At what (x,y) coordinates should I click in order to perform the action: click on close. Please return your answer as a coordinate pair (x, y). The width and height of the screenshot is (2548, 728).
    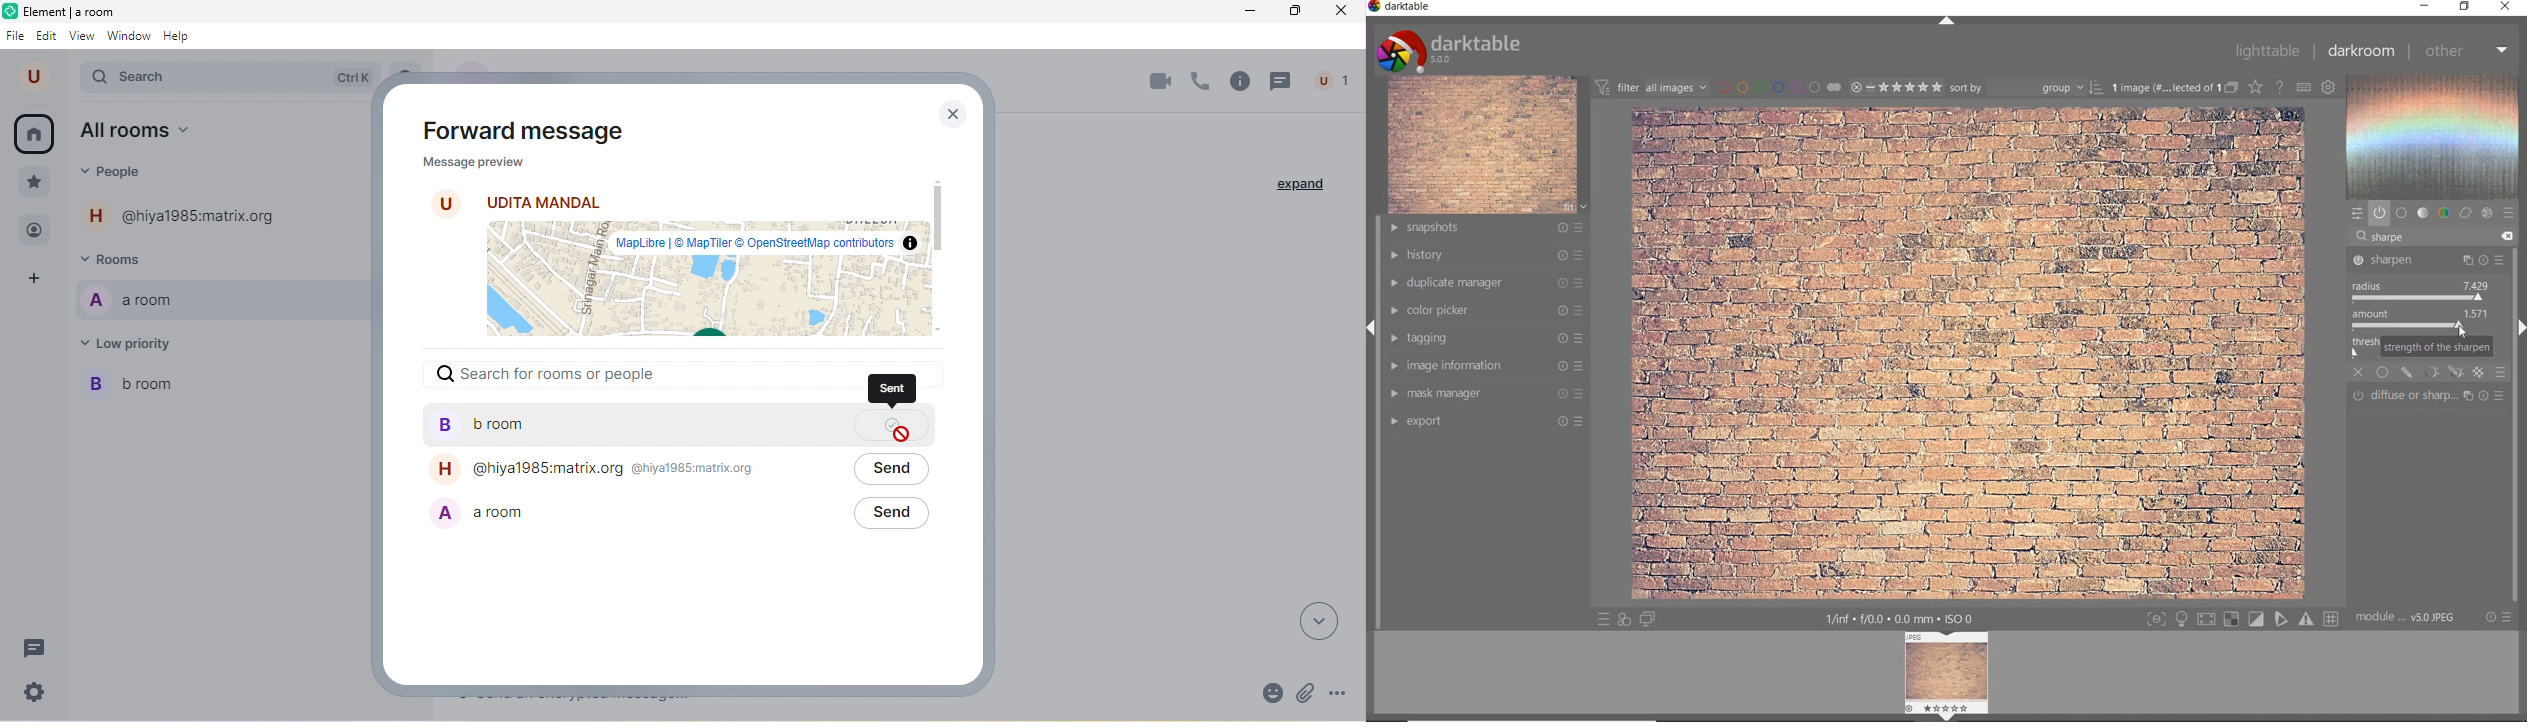
    Looking at the image, I should click on (950, 113).